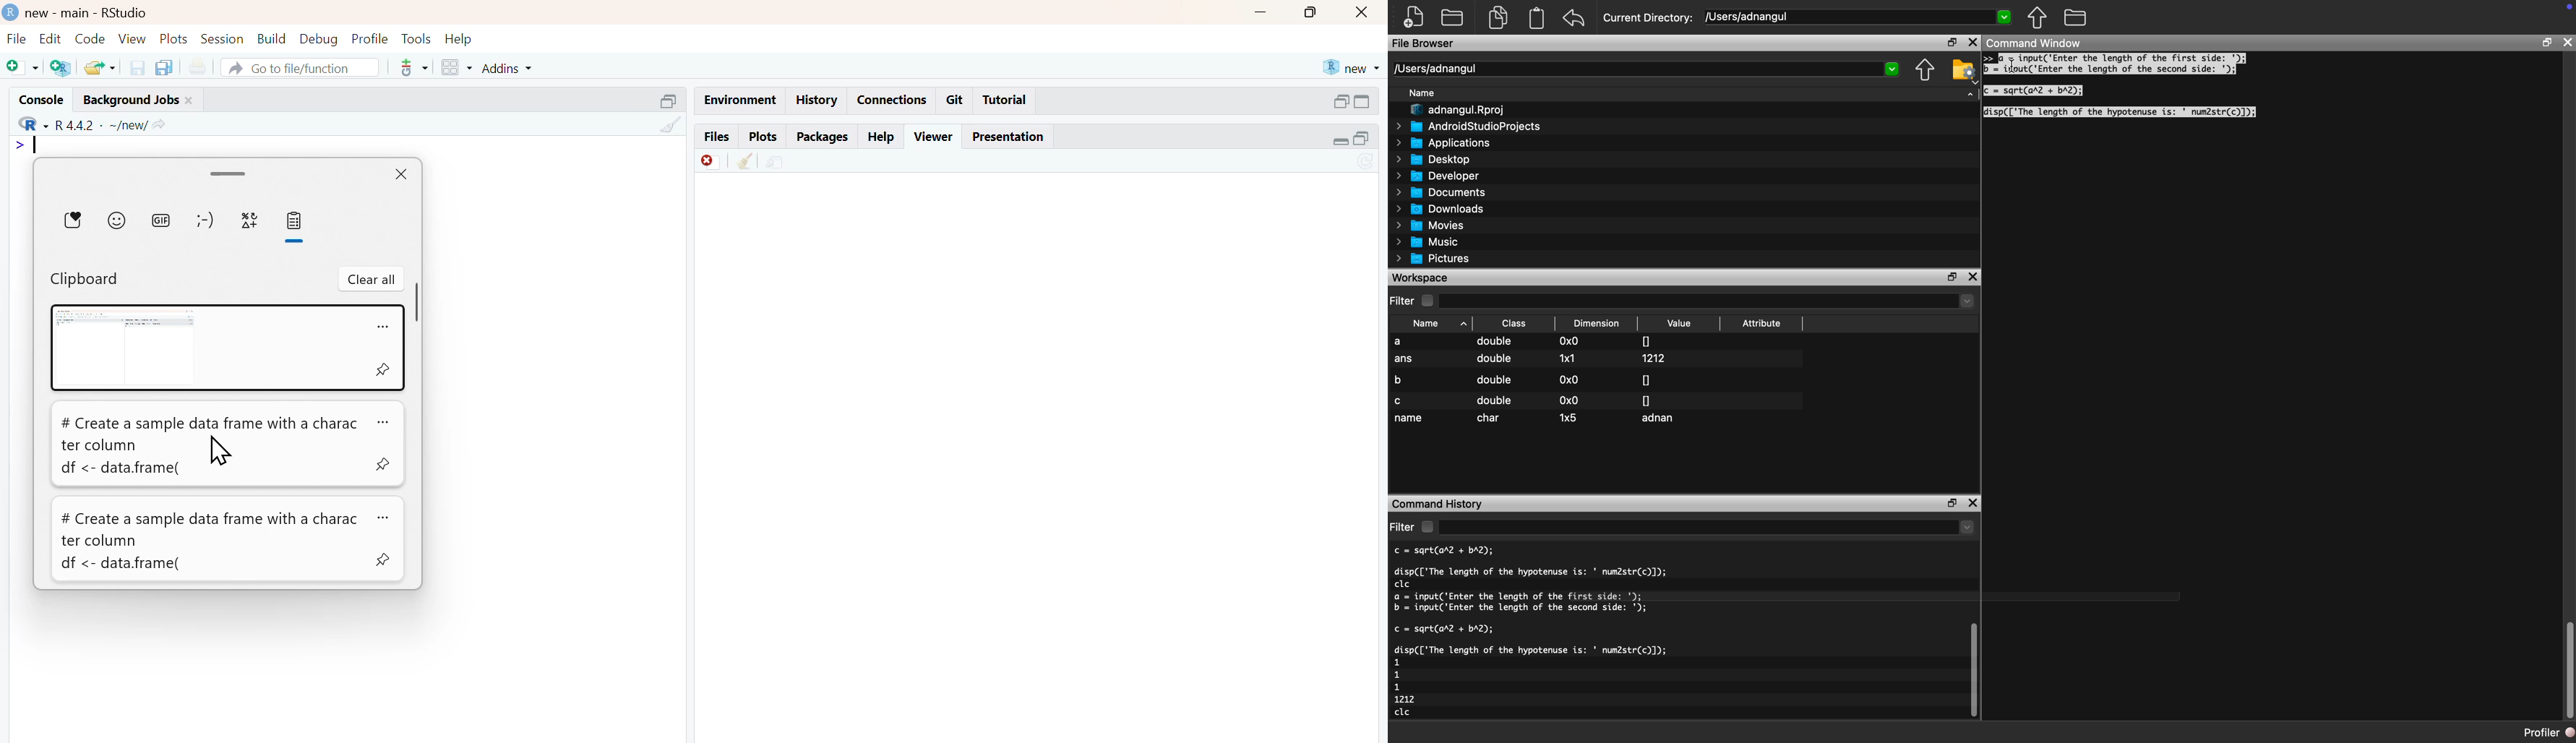  What do you see at coordinates (382, 422) in the screenshot?
I see `more` at bounding box center [382, 422].